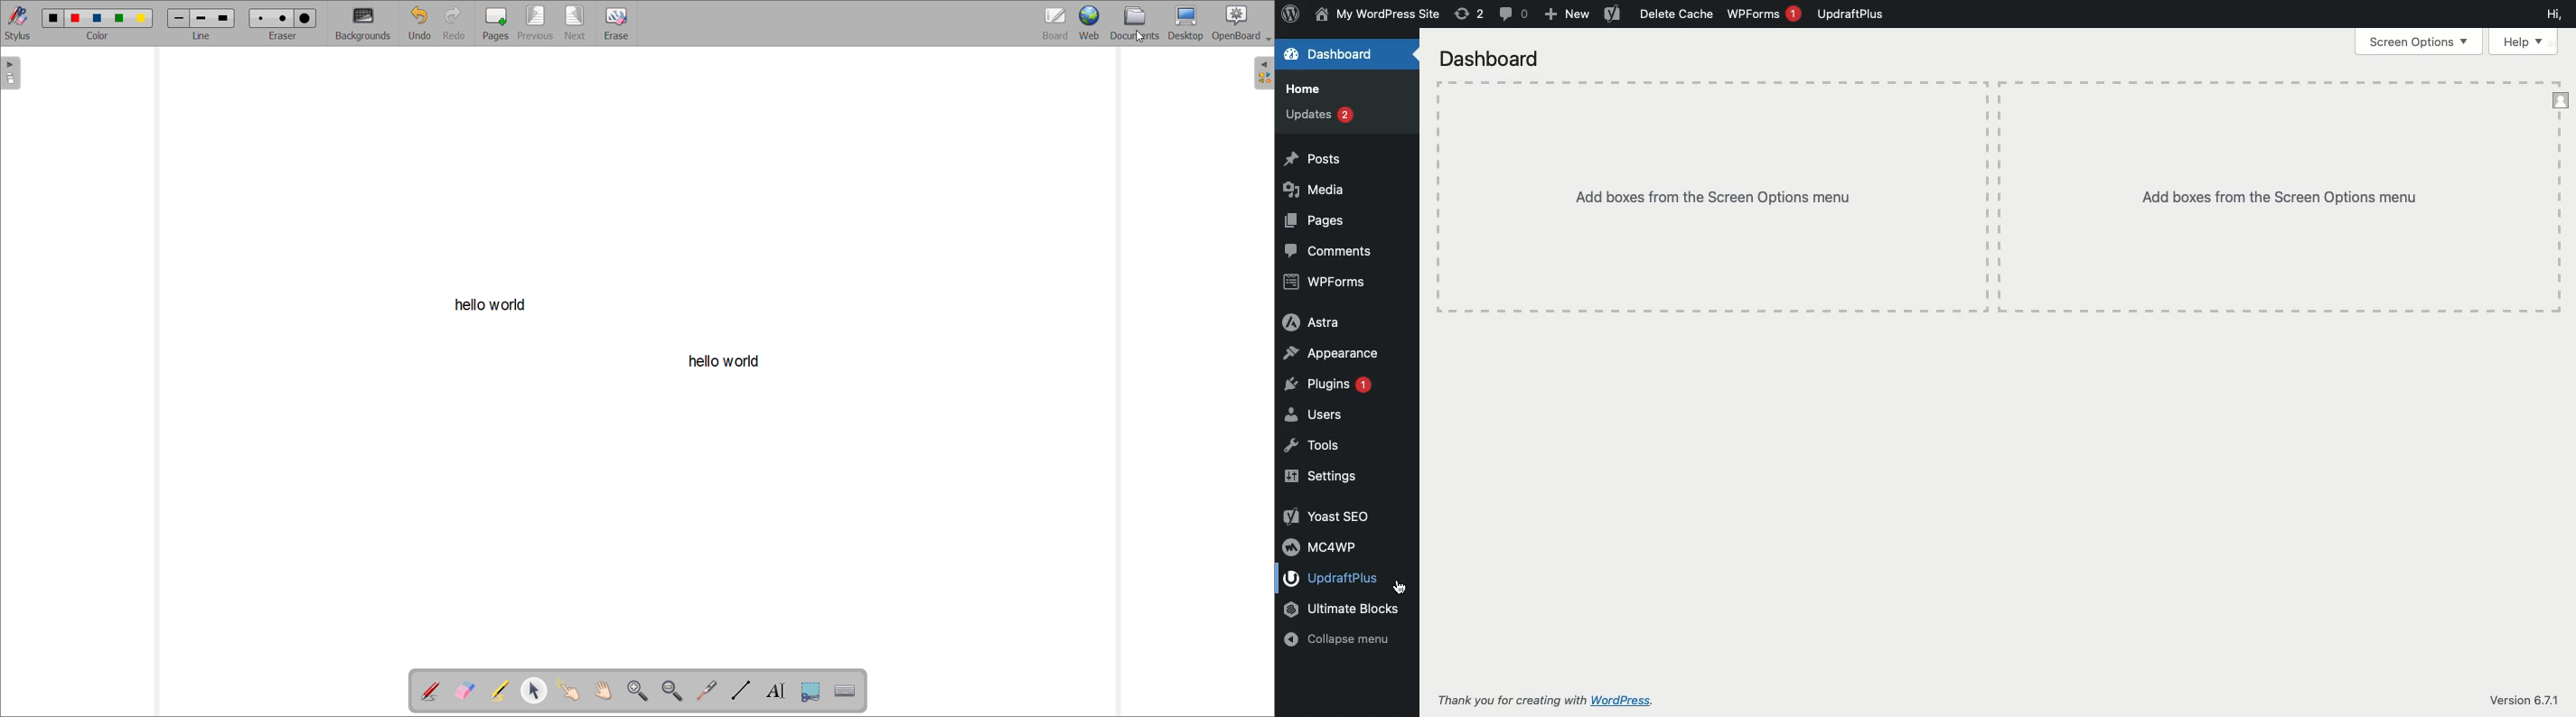 This screenshot has width=2576, height=728. I want to click on Dashboard, so click(1340, 56).